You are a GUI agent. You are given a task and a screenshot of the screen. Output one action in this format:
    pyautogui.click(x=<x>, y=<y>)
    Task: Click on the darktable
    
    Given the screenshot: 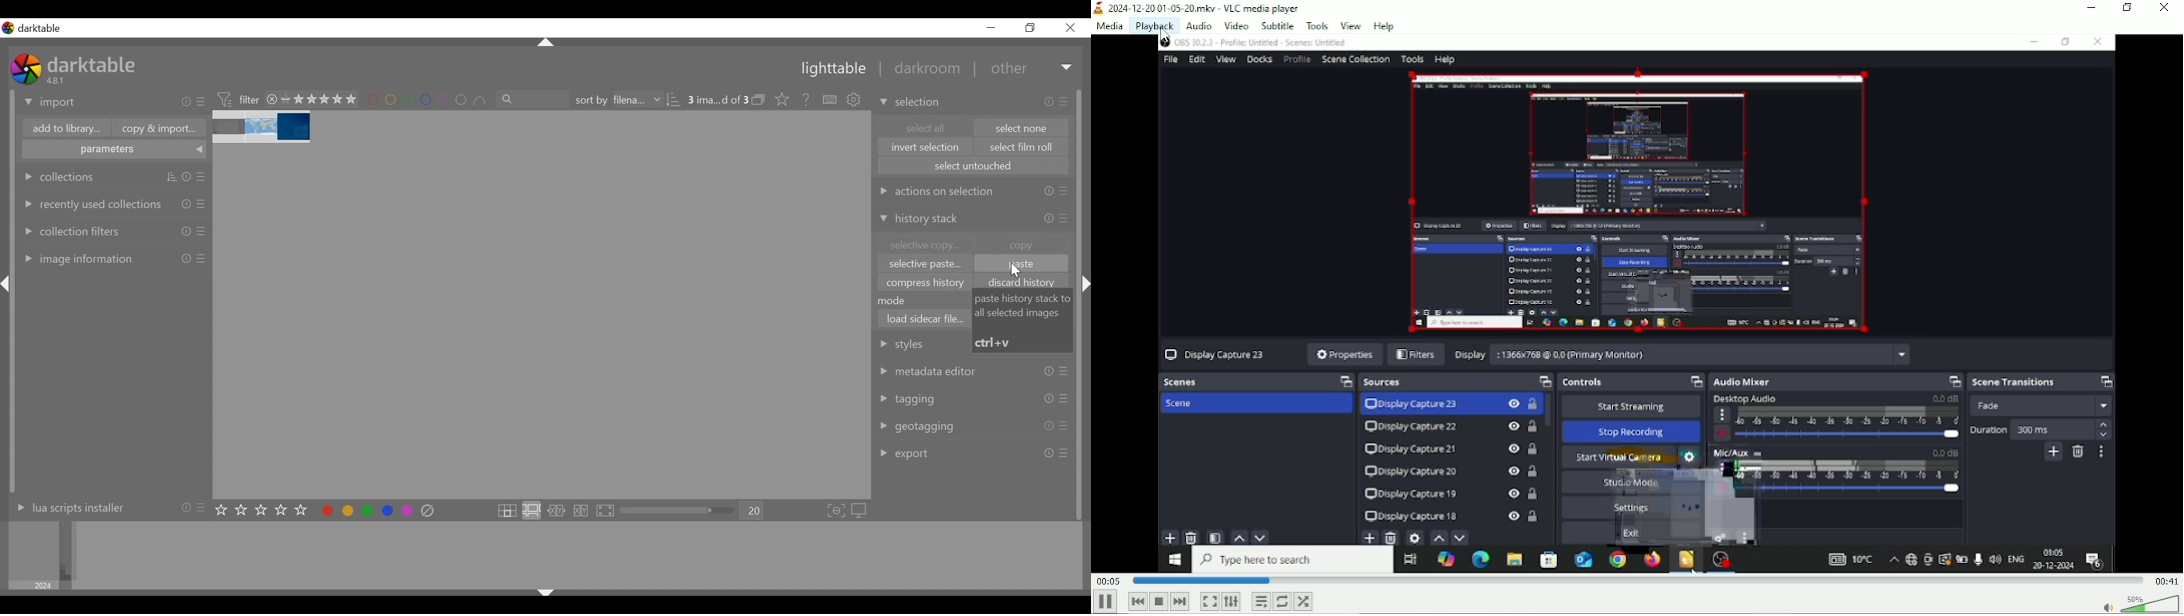 What is the action you would take?
    pyautogui.click(x=43, y=28)
    